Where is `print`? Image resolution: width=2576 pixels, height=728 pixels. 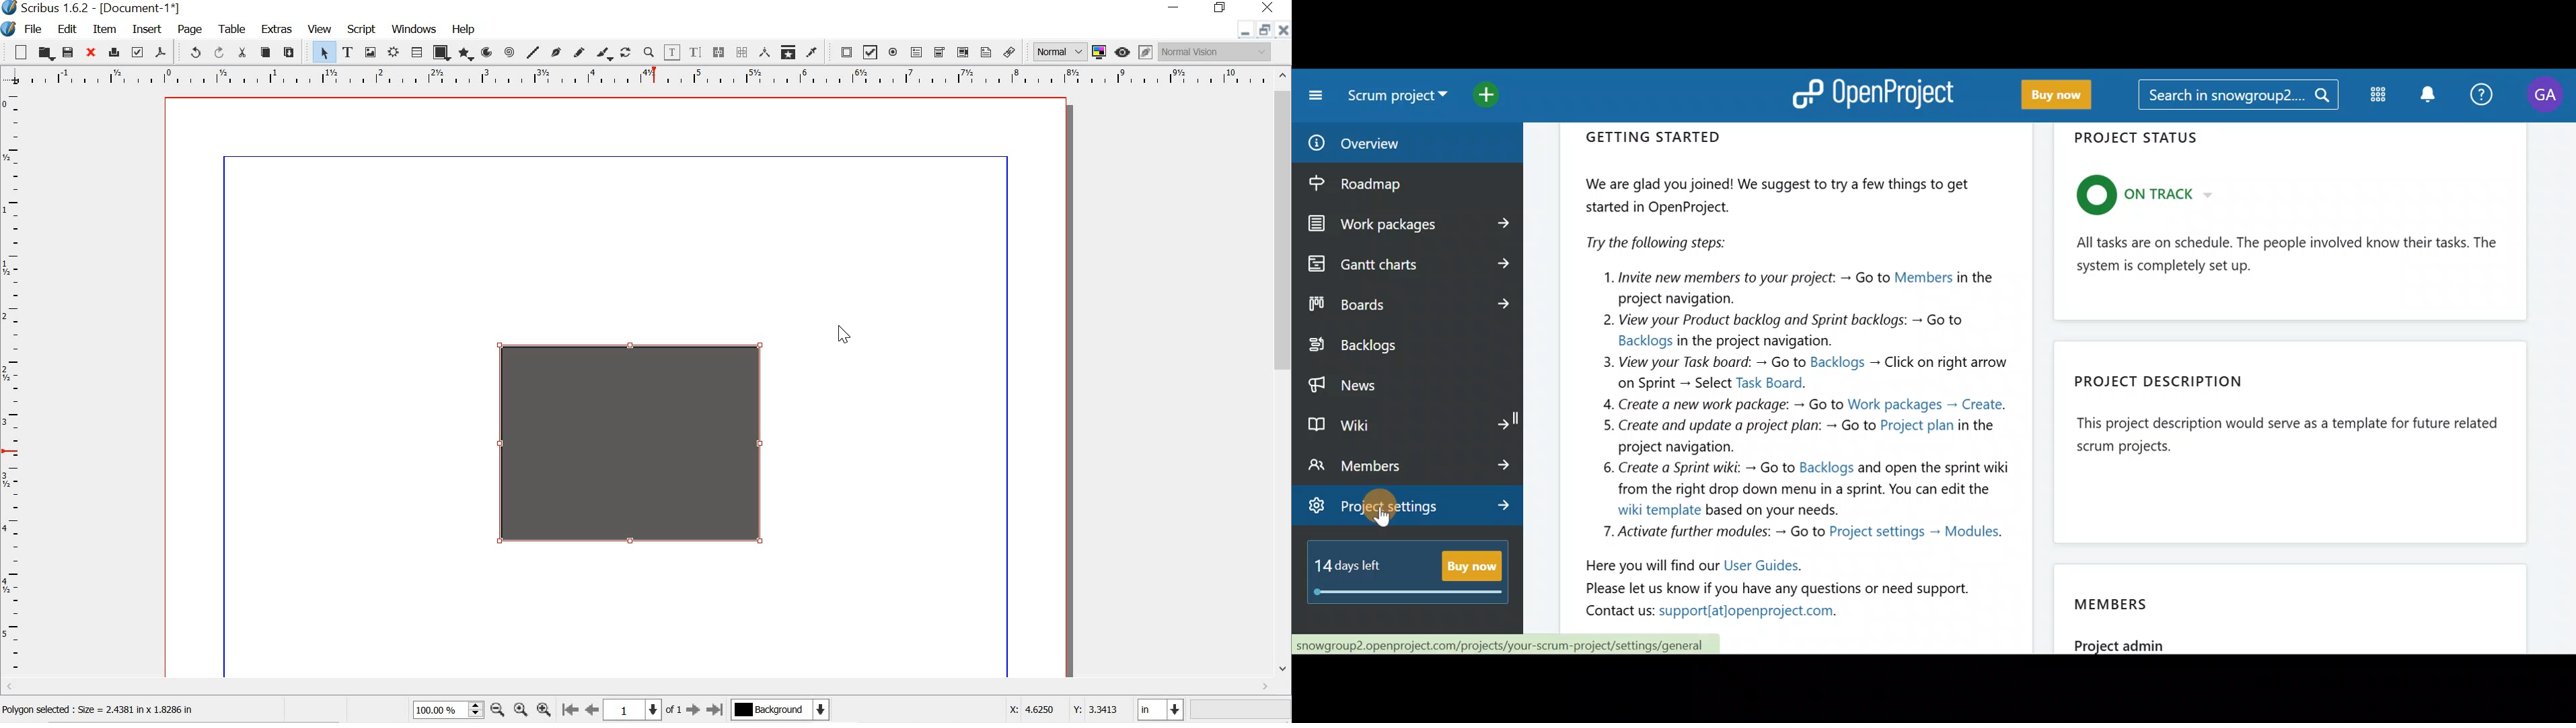 print is located at coordinates (113, 51).